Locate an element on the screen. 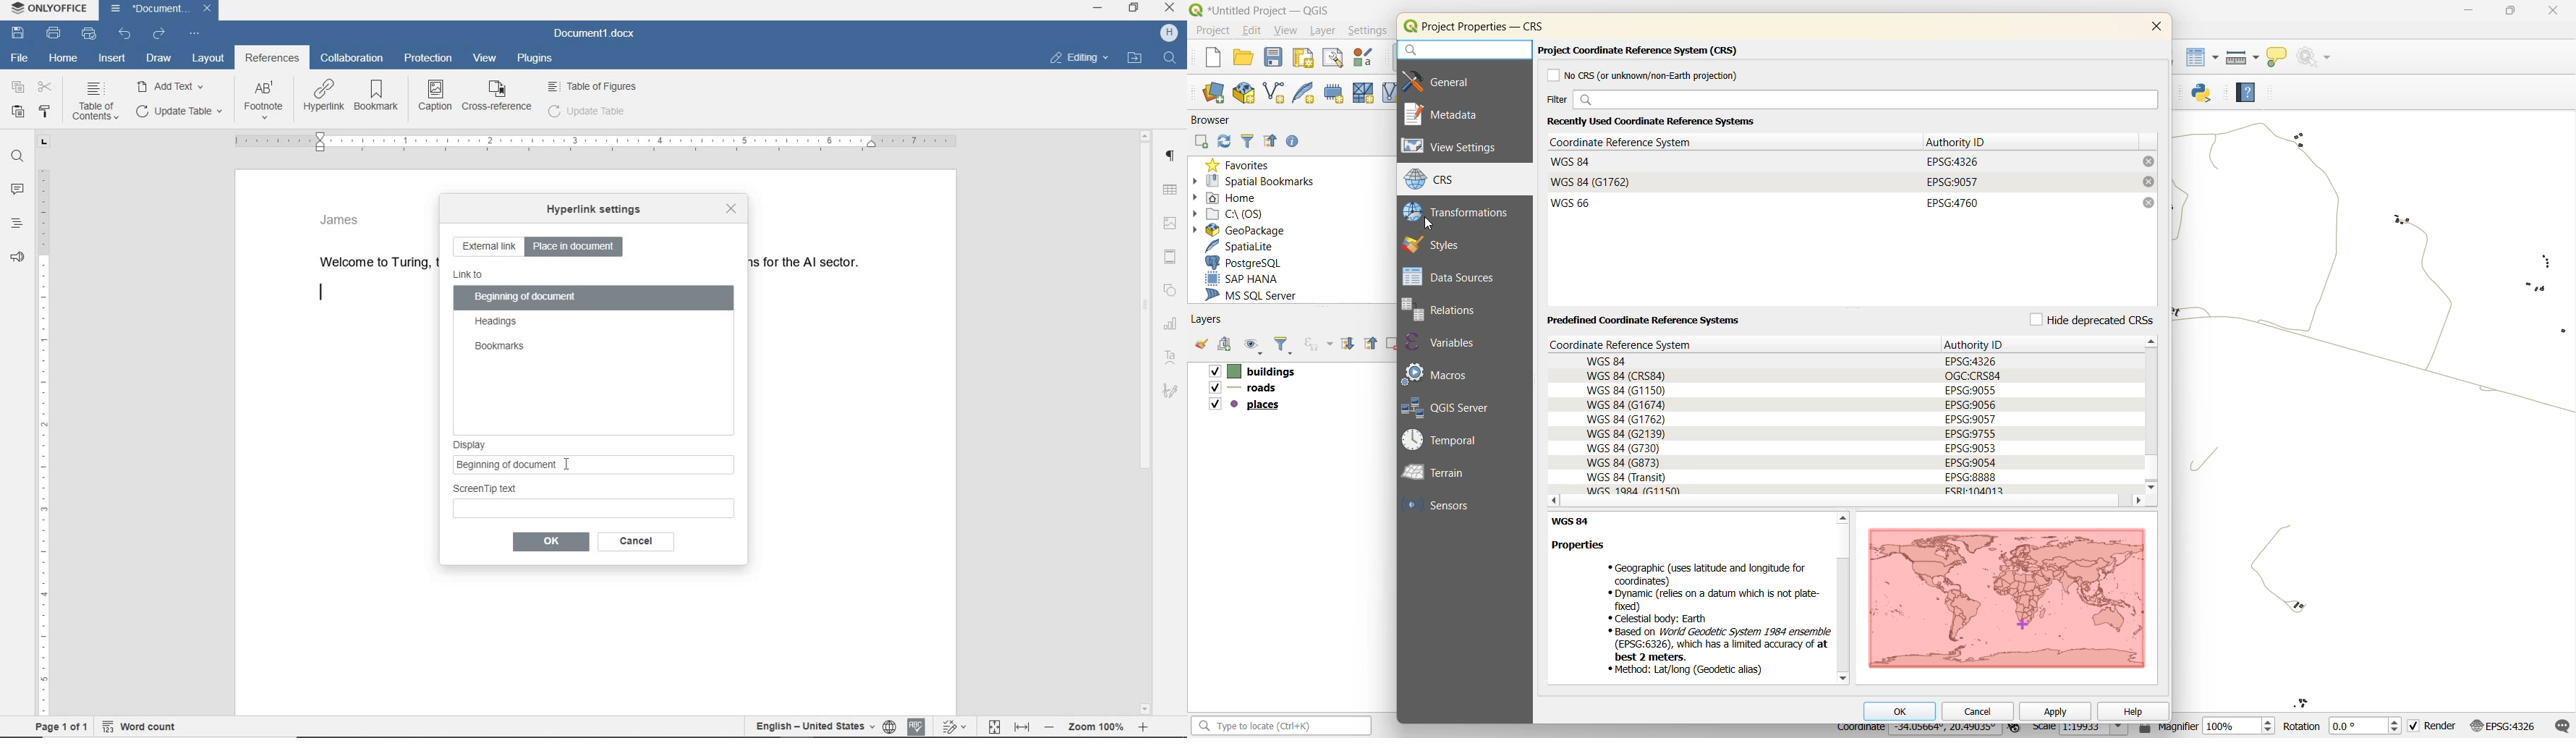  table is located at coordinates (1173, 189).